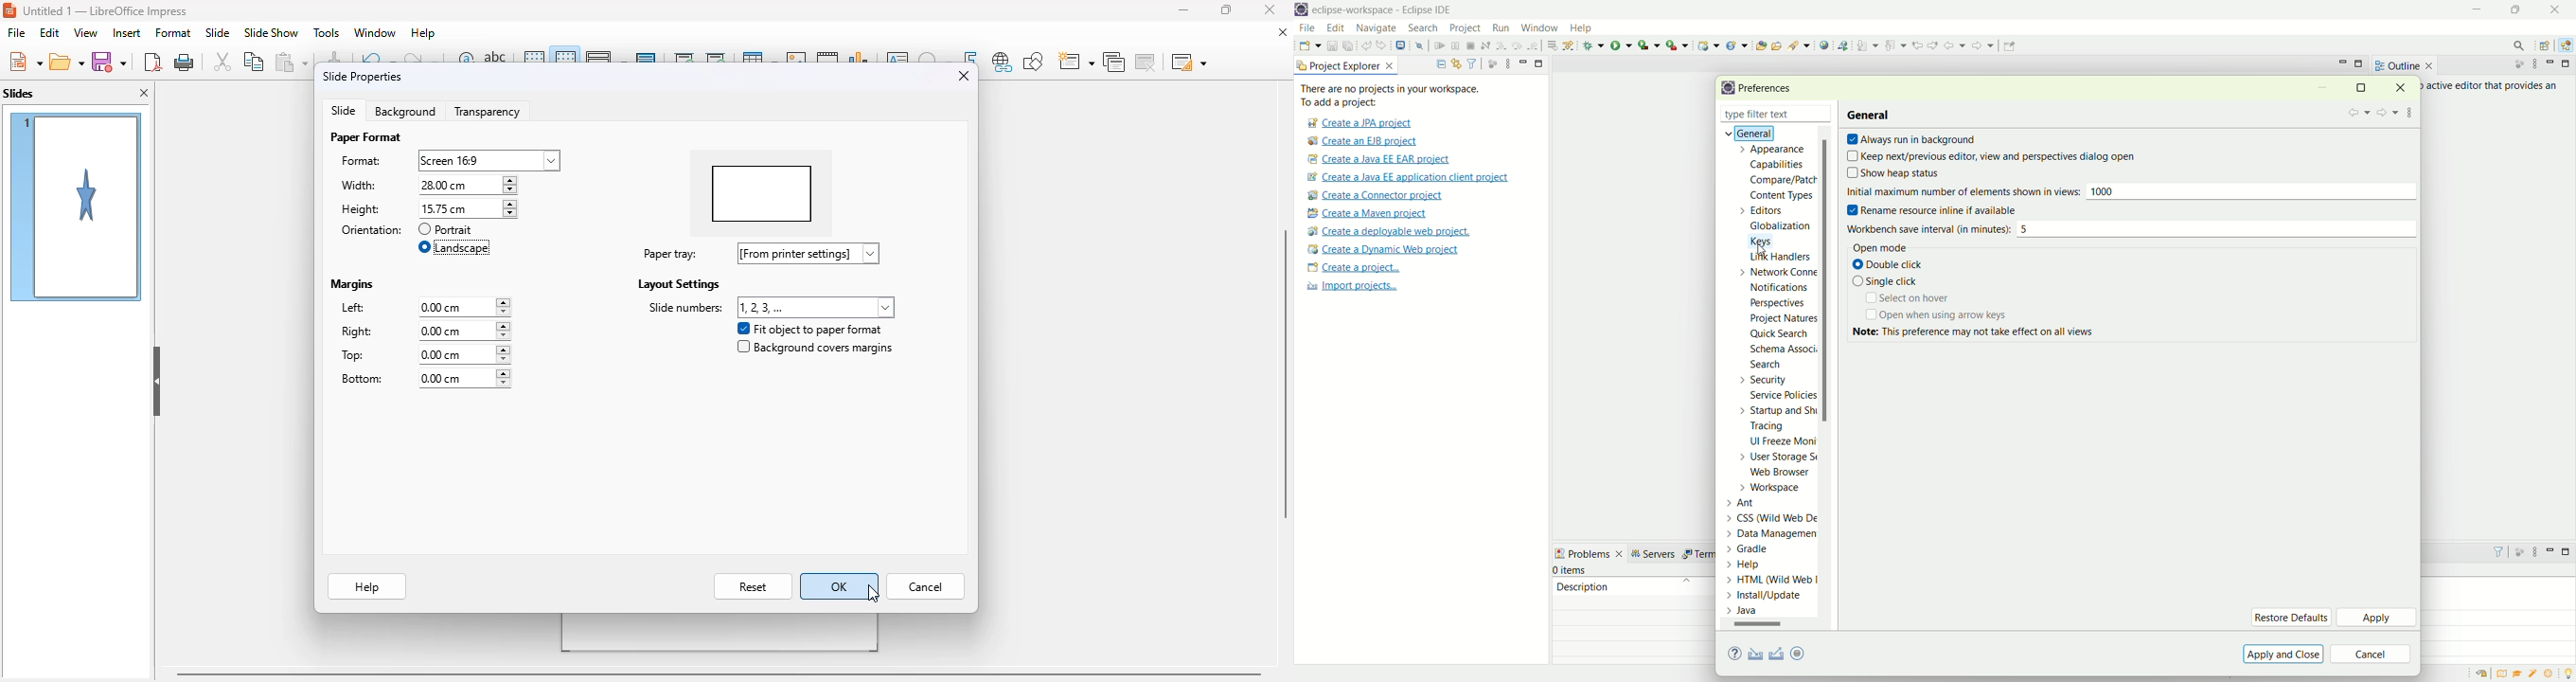 The image size is (2576, 700). Describe the element at coordinates (815, 347) in the screenshot. I see `background covers margins` at that location.